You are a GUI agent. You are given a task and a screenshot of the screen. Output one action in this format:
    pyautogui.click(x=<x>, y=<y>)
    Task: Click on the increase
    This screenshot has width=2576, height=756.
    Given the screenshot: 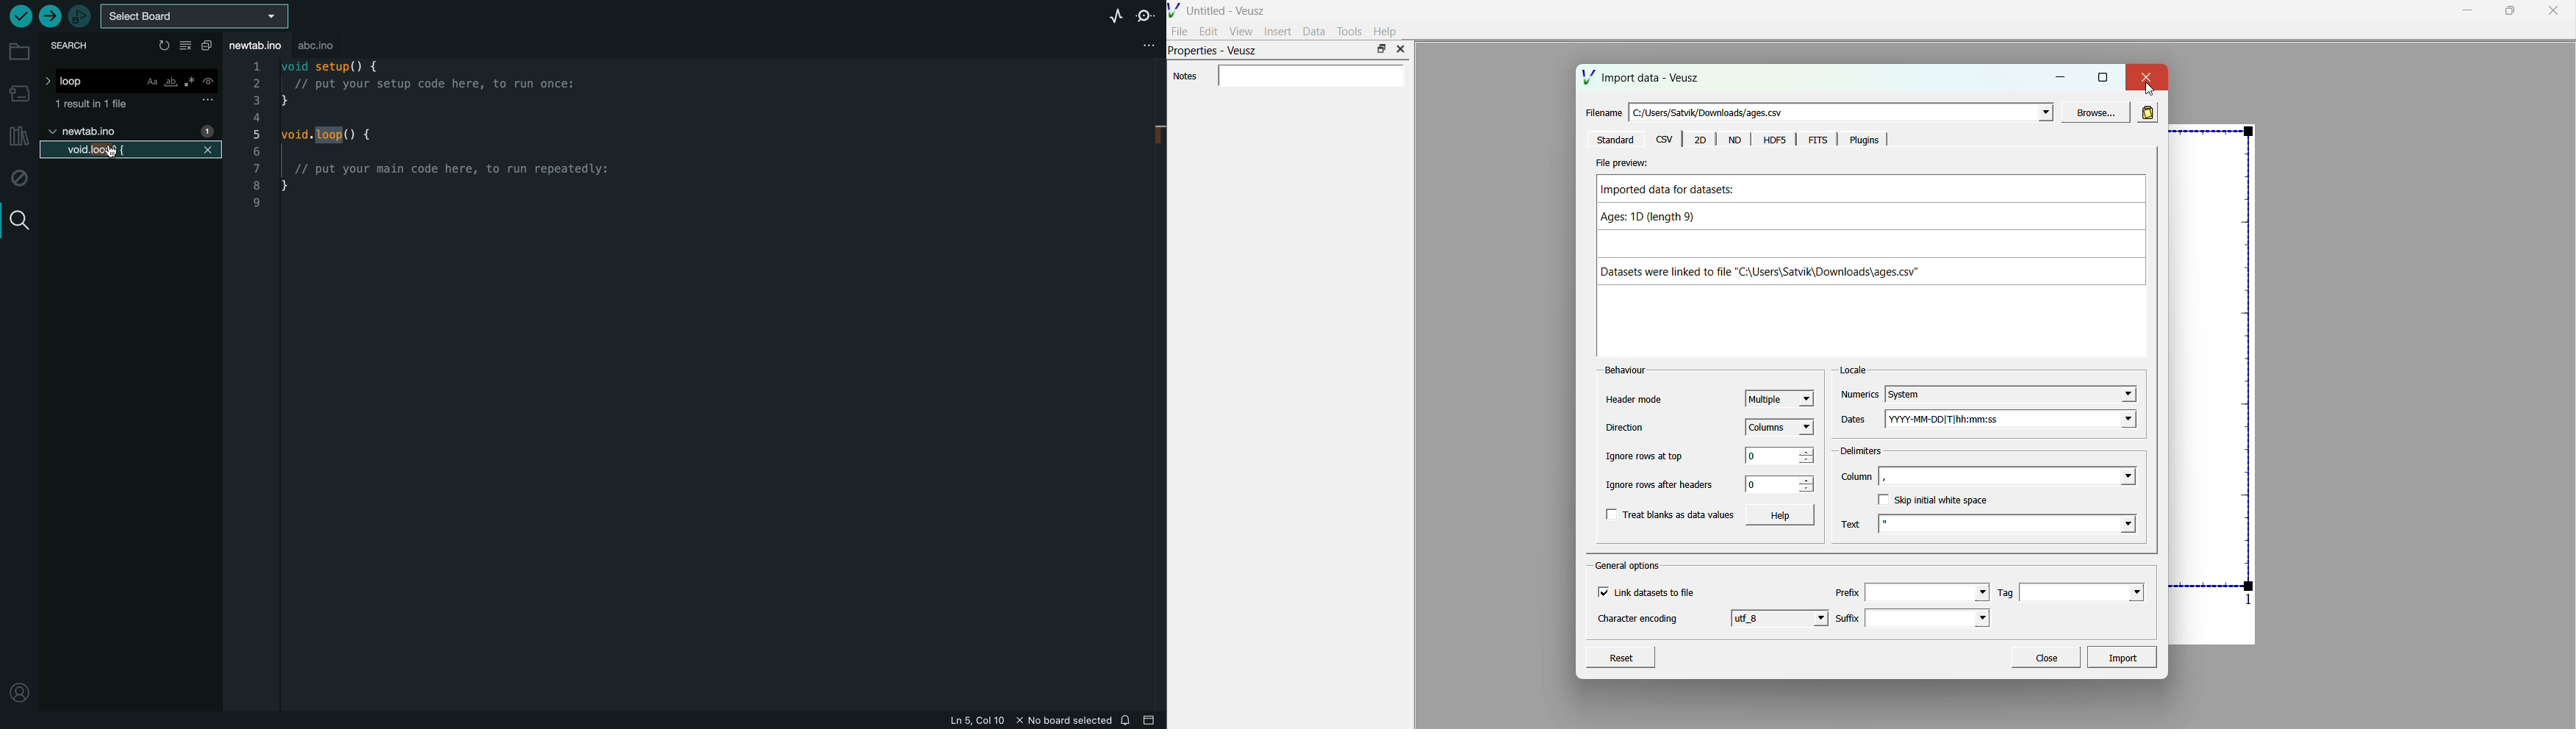 What is the action you would take?
    pyautogui.click(x=1807, y=452)
    